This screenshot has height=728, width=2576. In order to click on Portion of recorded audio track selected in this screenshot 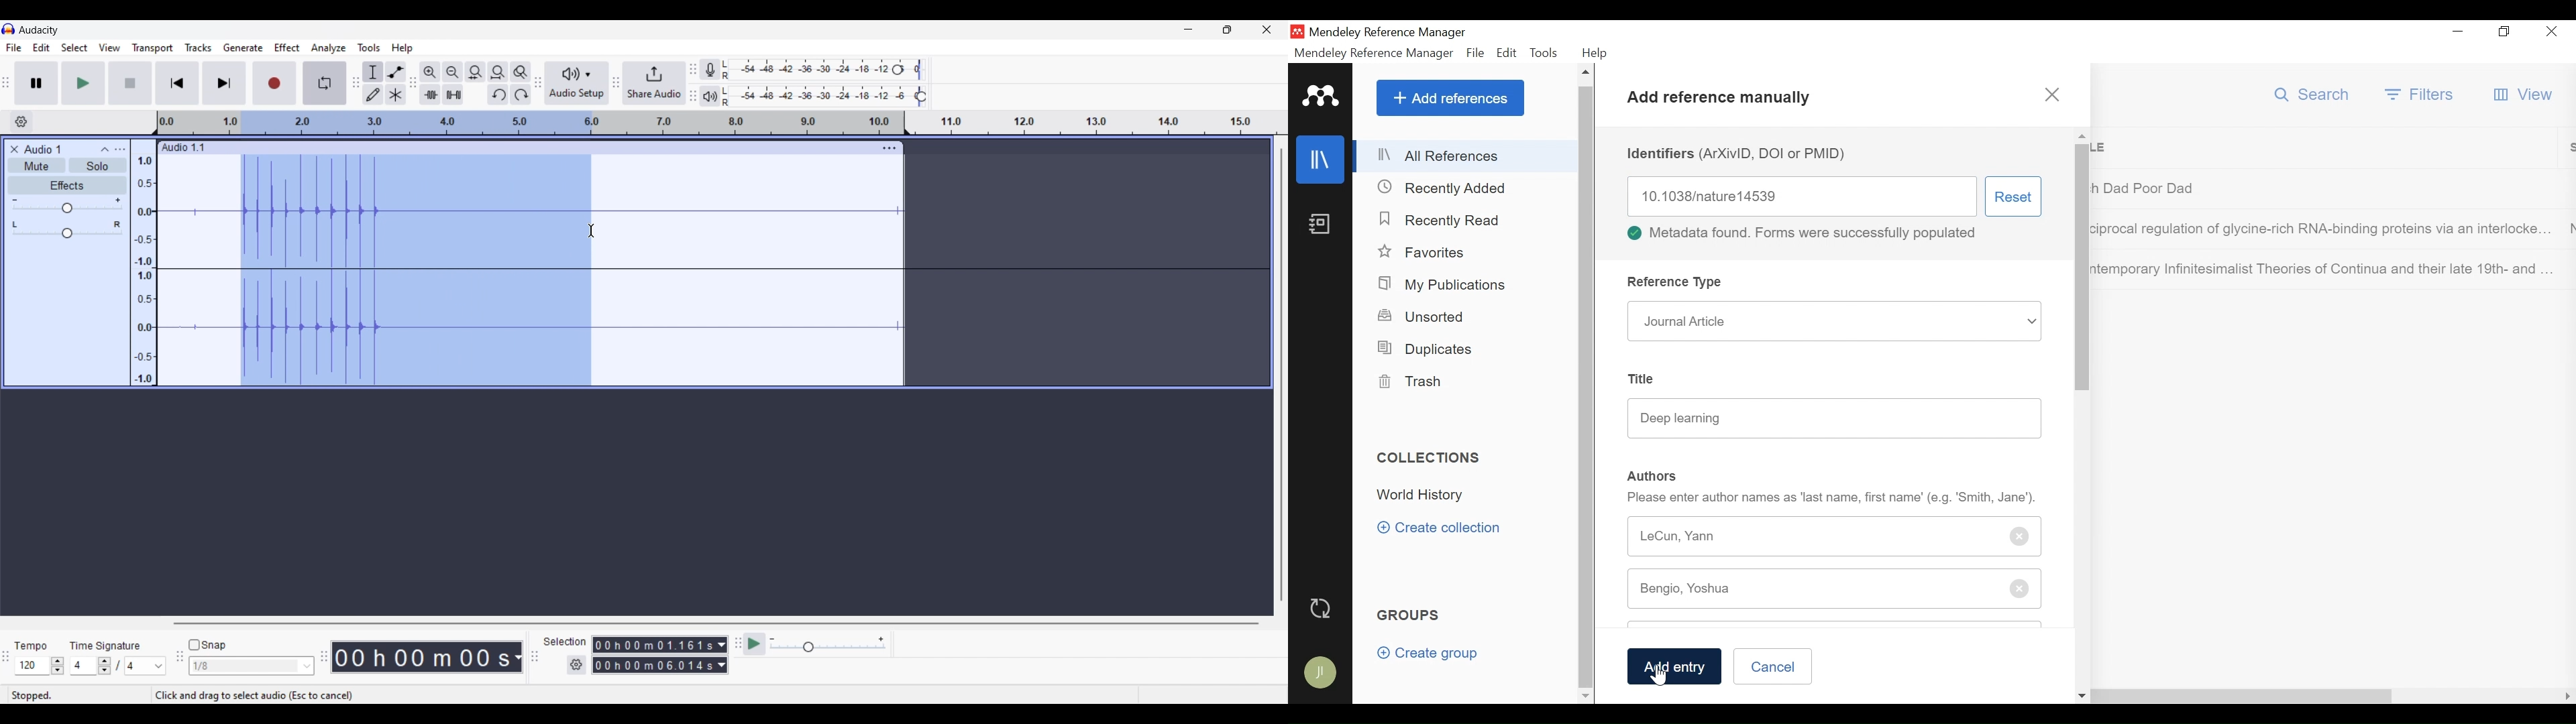, I will do `click(415, 270)`.